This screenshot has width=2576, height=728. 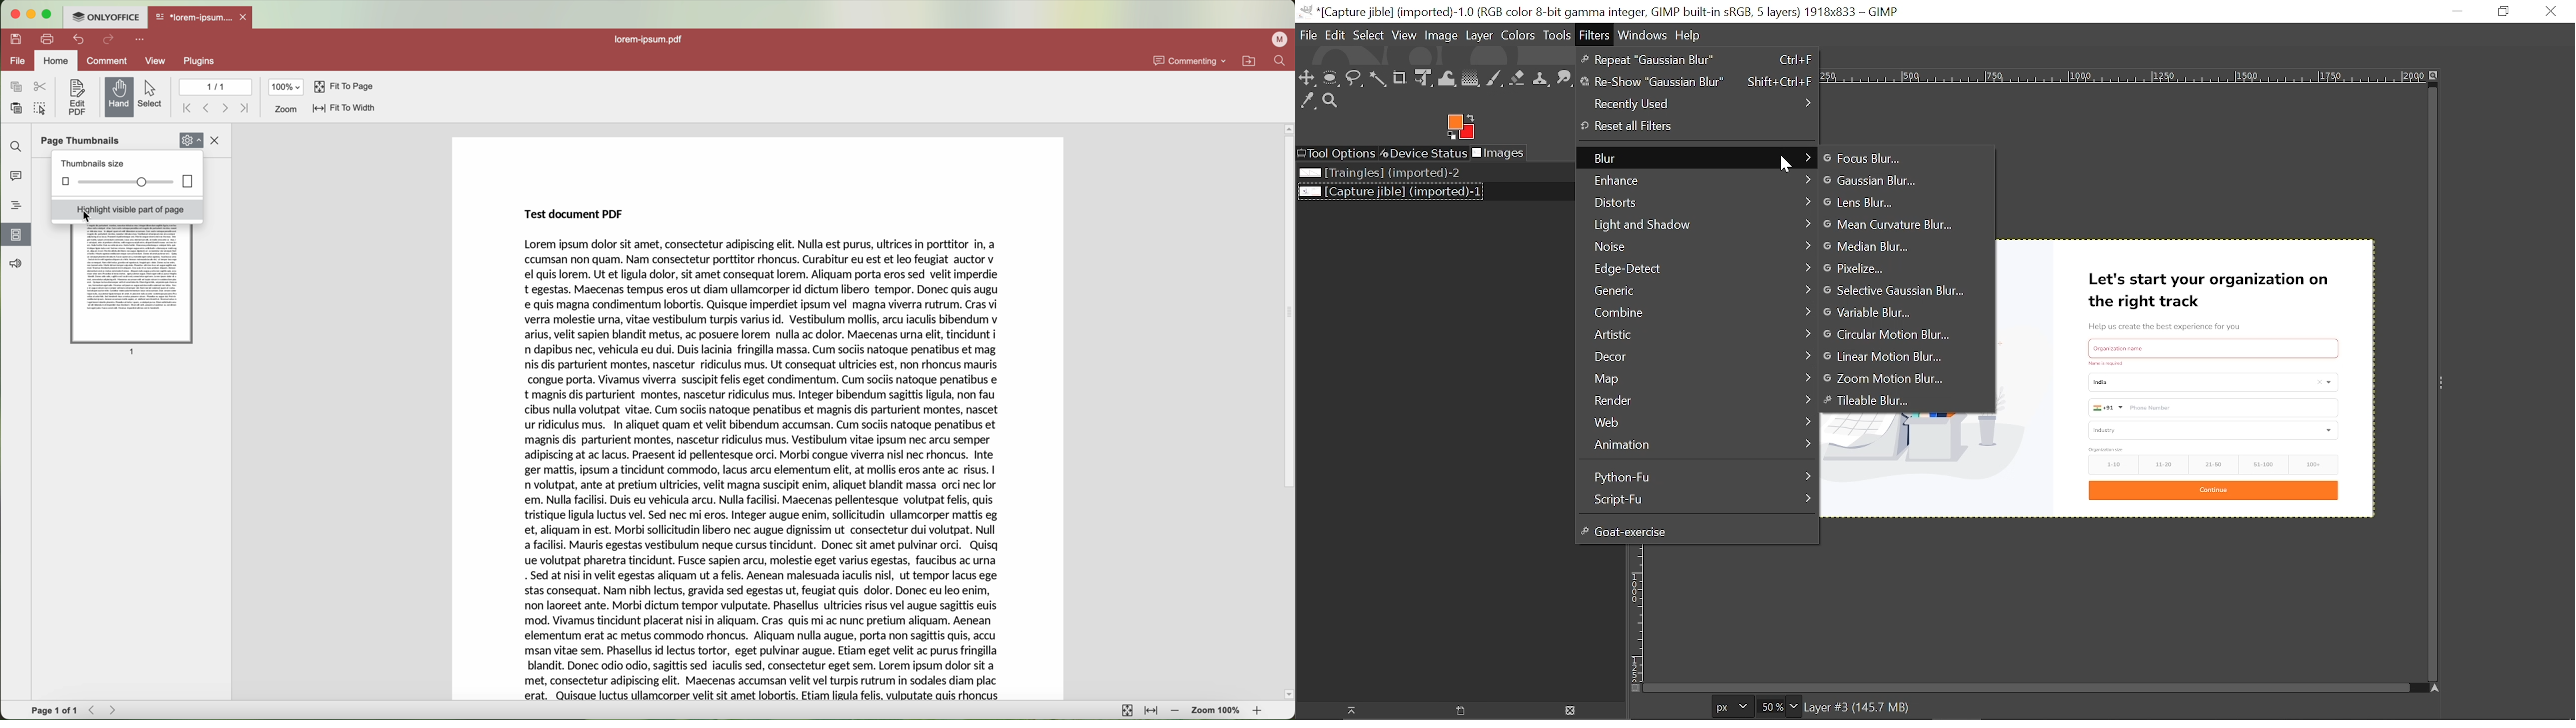 What do you see at coordinates (2549, 12) in the screenshot?
I see `Close` at bounding box center [2549, 12].